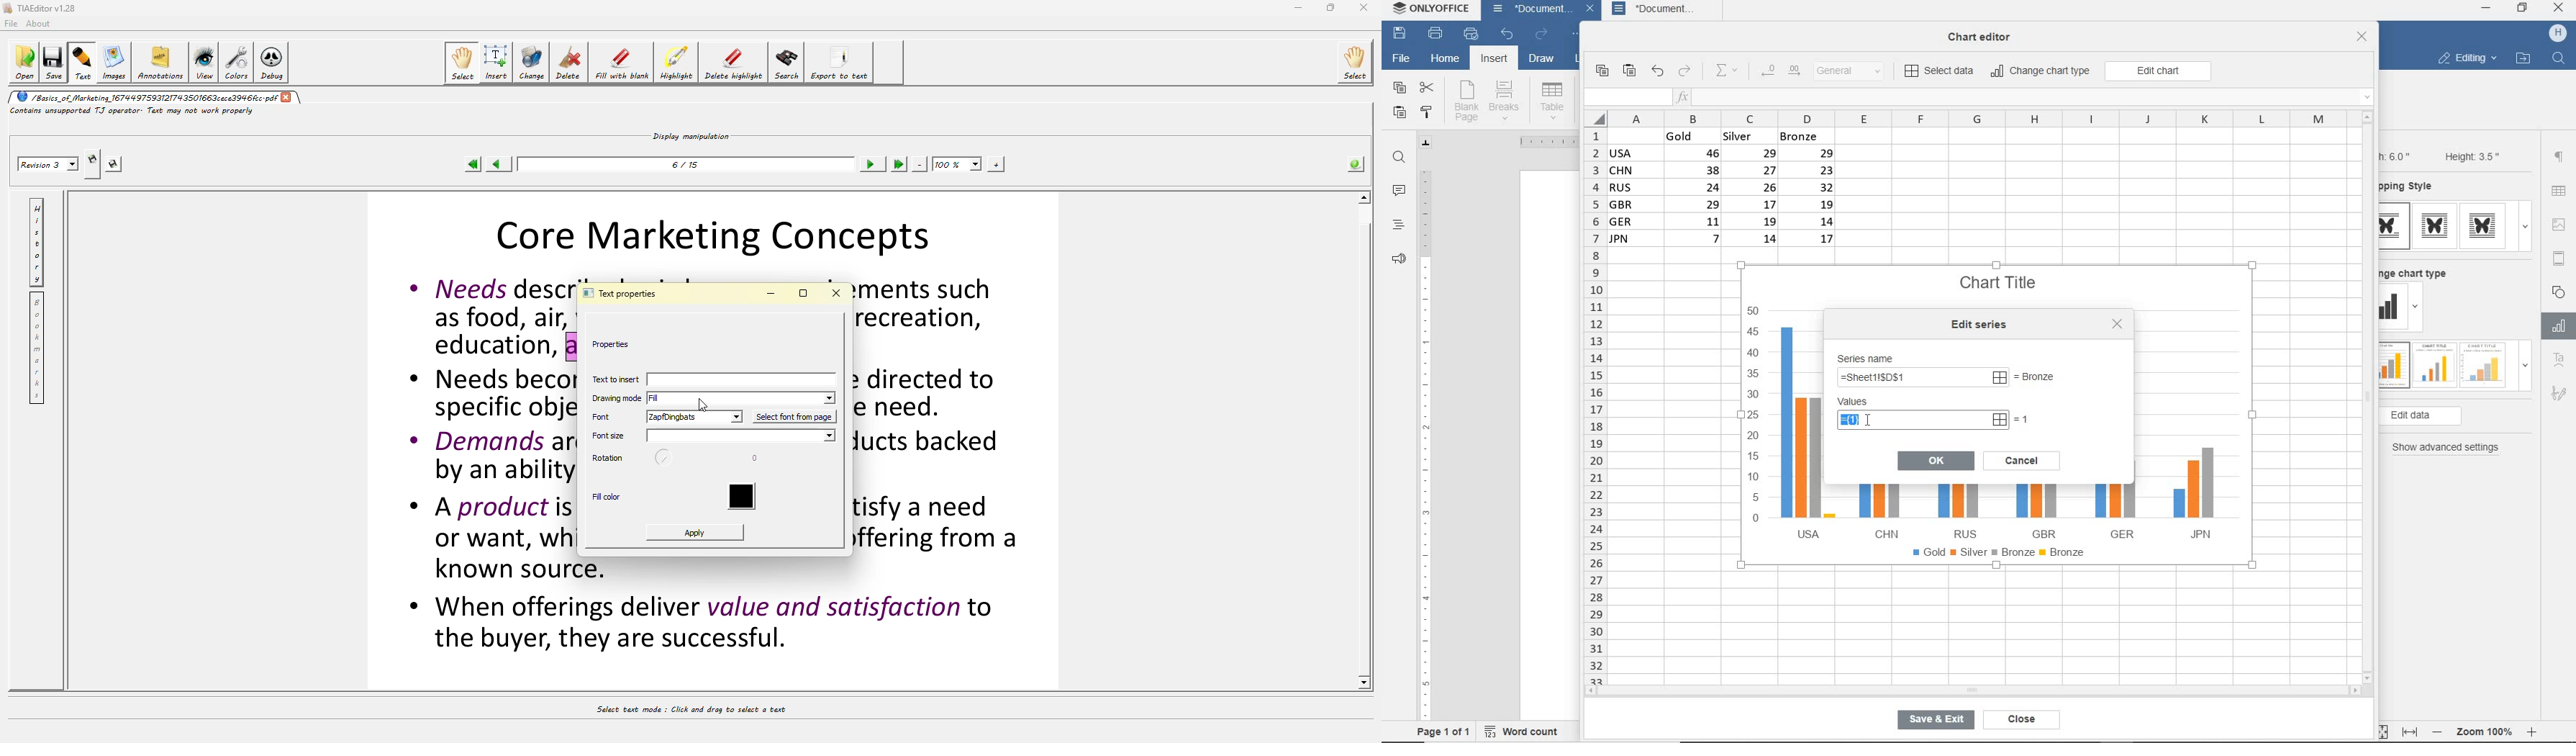 The width and height of the screenshot is (2576, 756). What do you see at coordinates (1972, 690) in the screenshot?
I see `horizontal scroll bar` at bounding box center [1972, 690].